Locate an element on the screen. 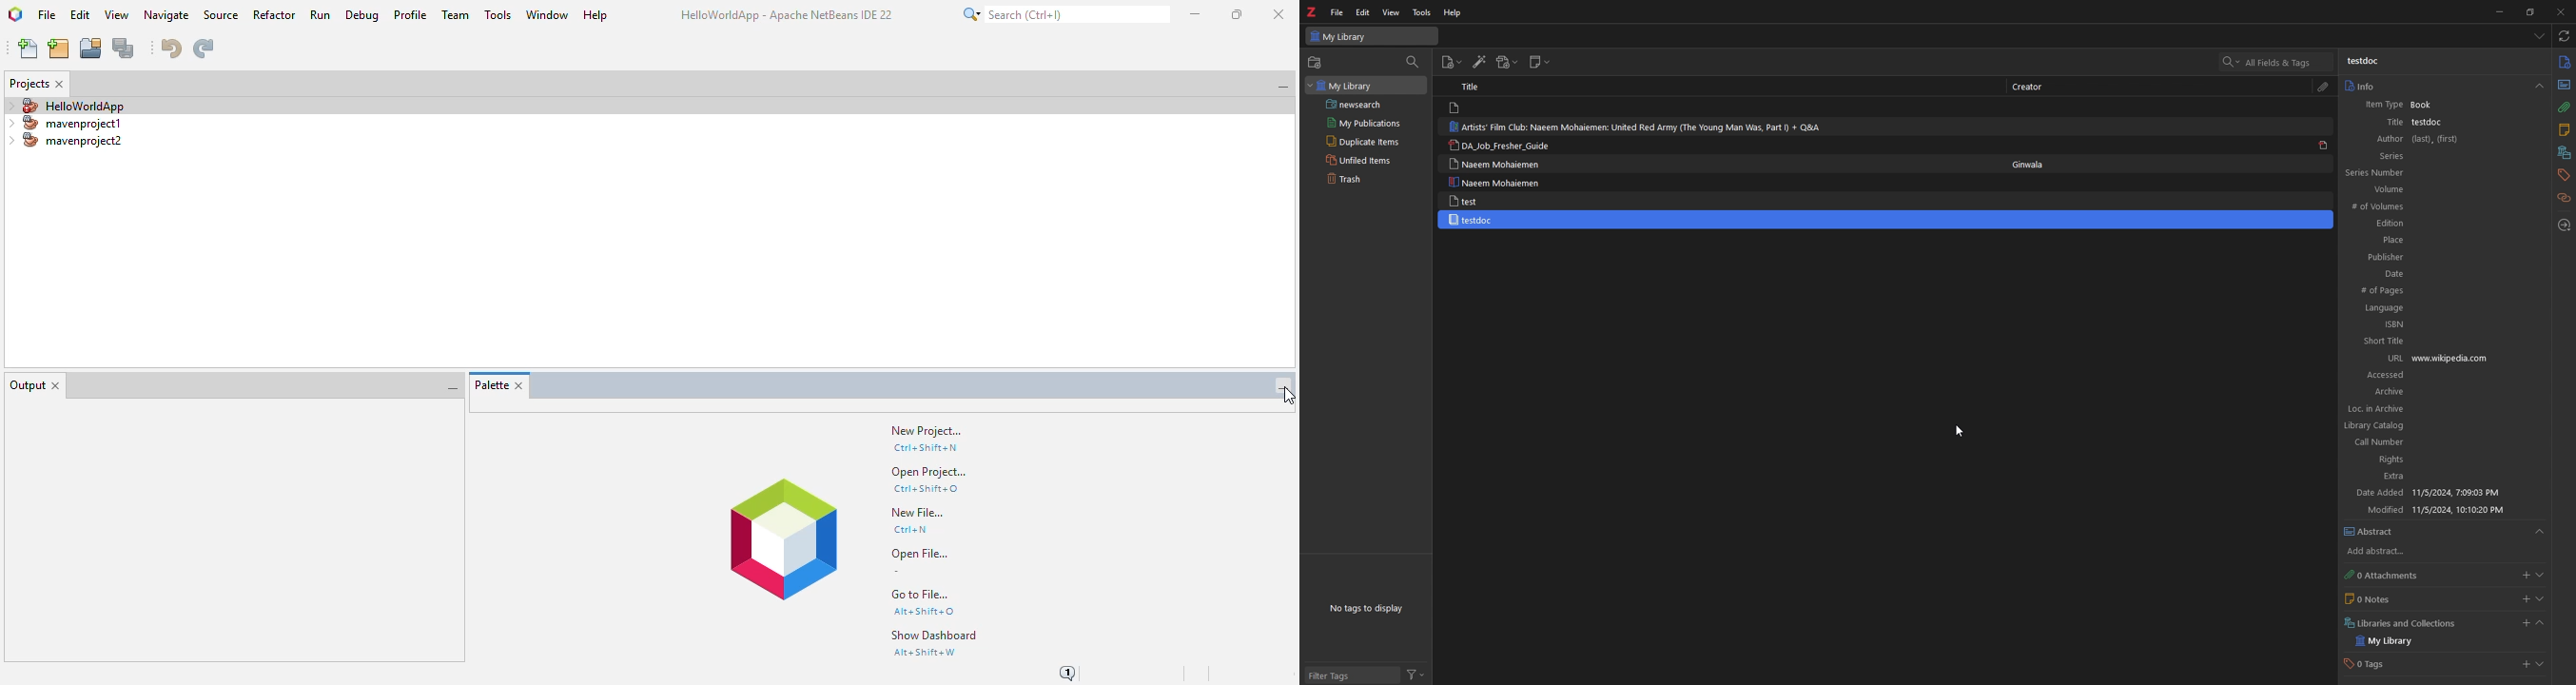 The width and height of the screenshot is (2576, 700). collapse is located at coordinates (2541, 623).